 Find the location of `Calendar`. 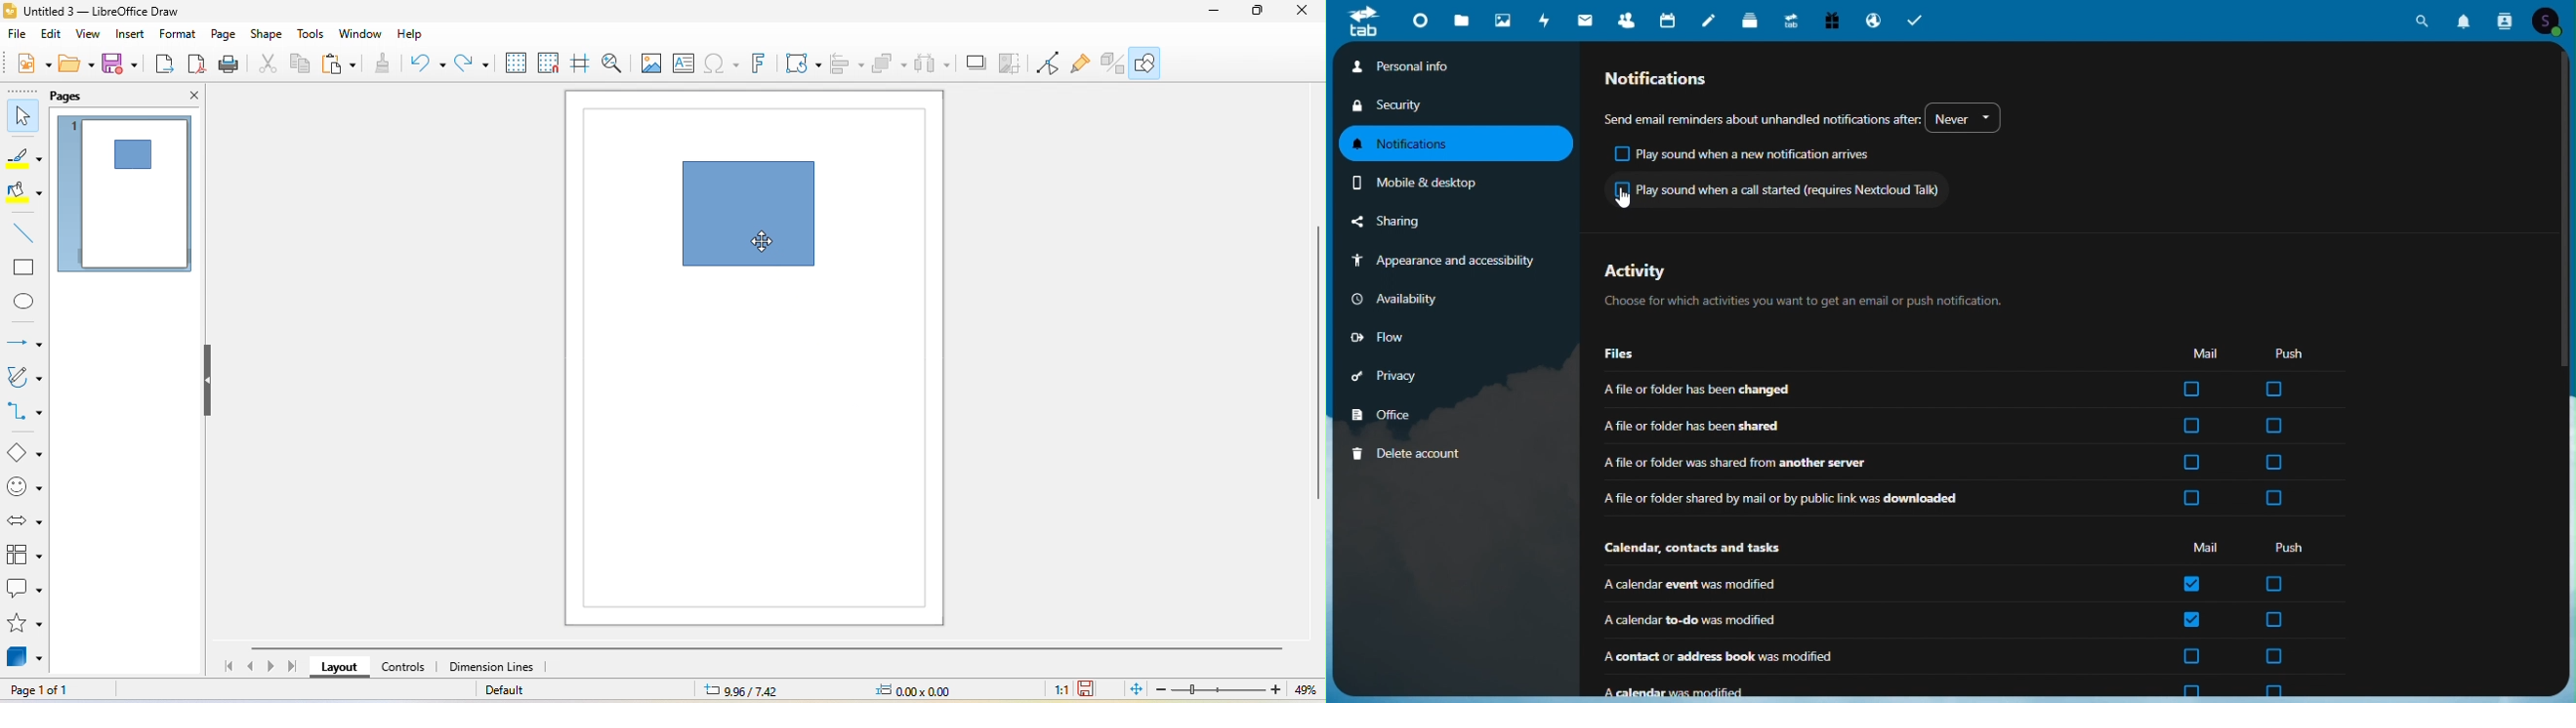

Calendar is located at coordinates (1671, 19).